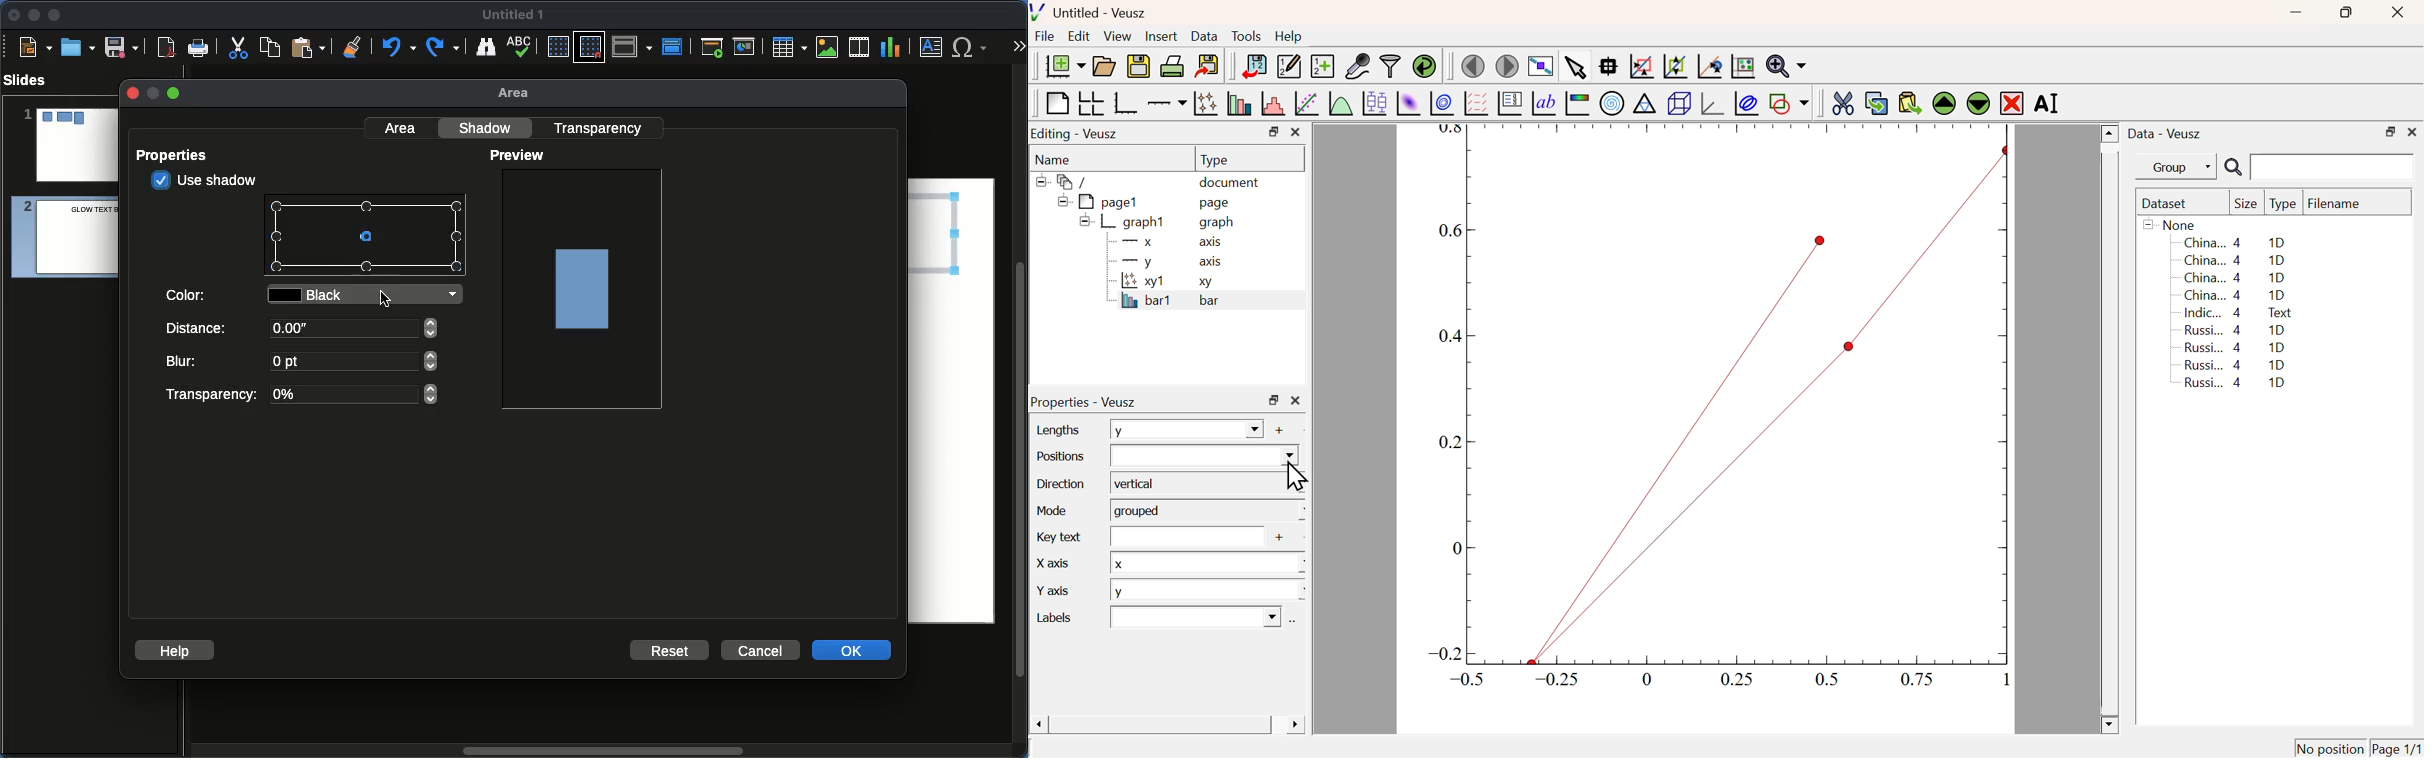 The height and width of the screenshot is (784, 2436). I want to click on Area, so click(519, 94).